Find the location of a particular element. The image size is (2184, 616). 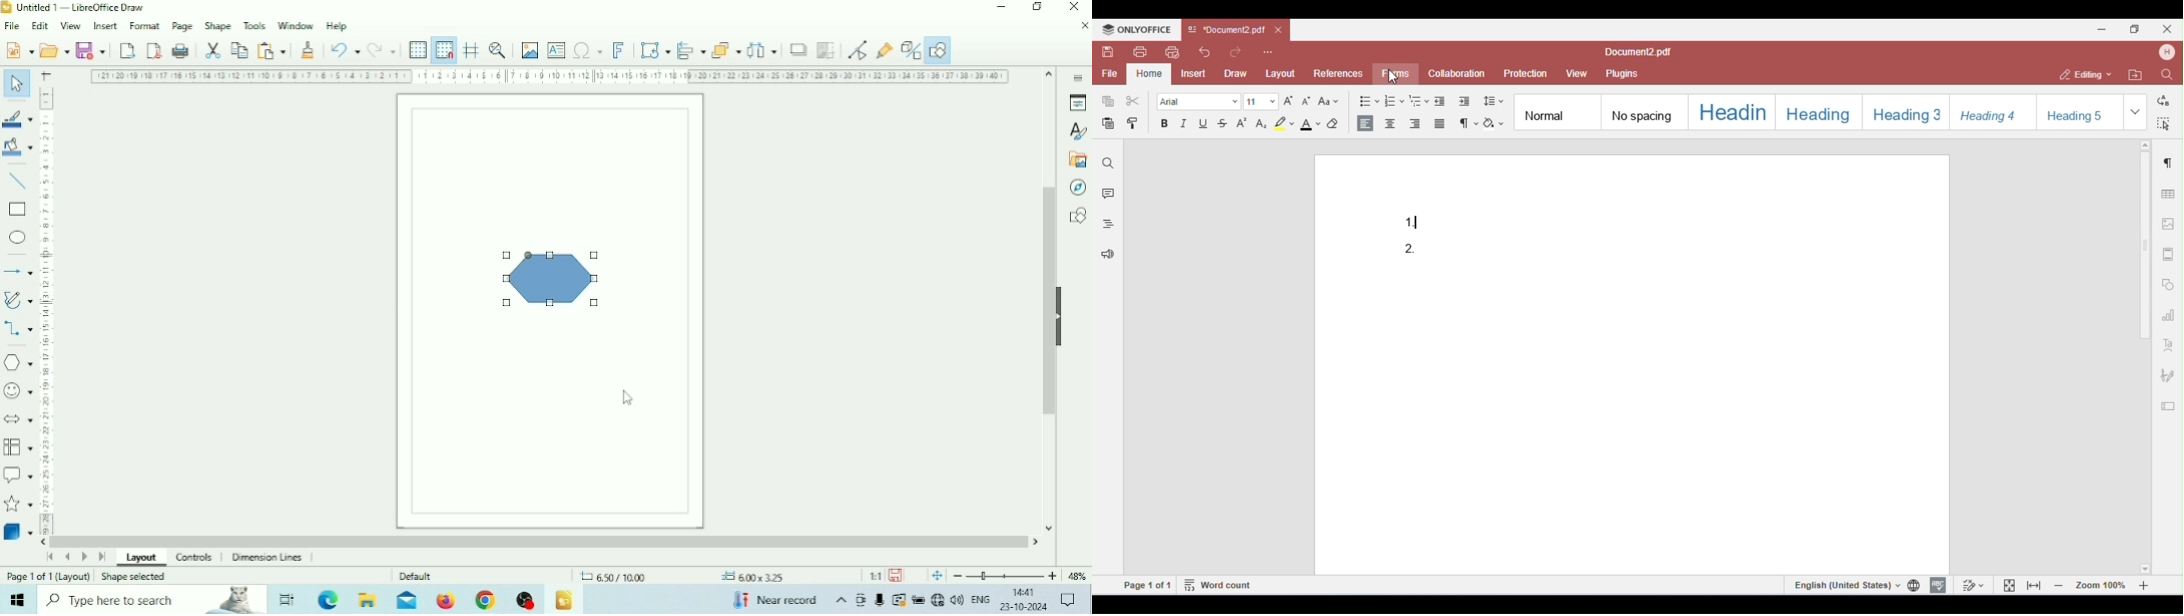

Lines and Arrows is located at coordinates (17, 271).